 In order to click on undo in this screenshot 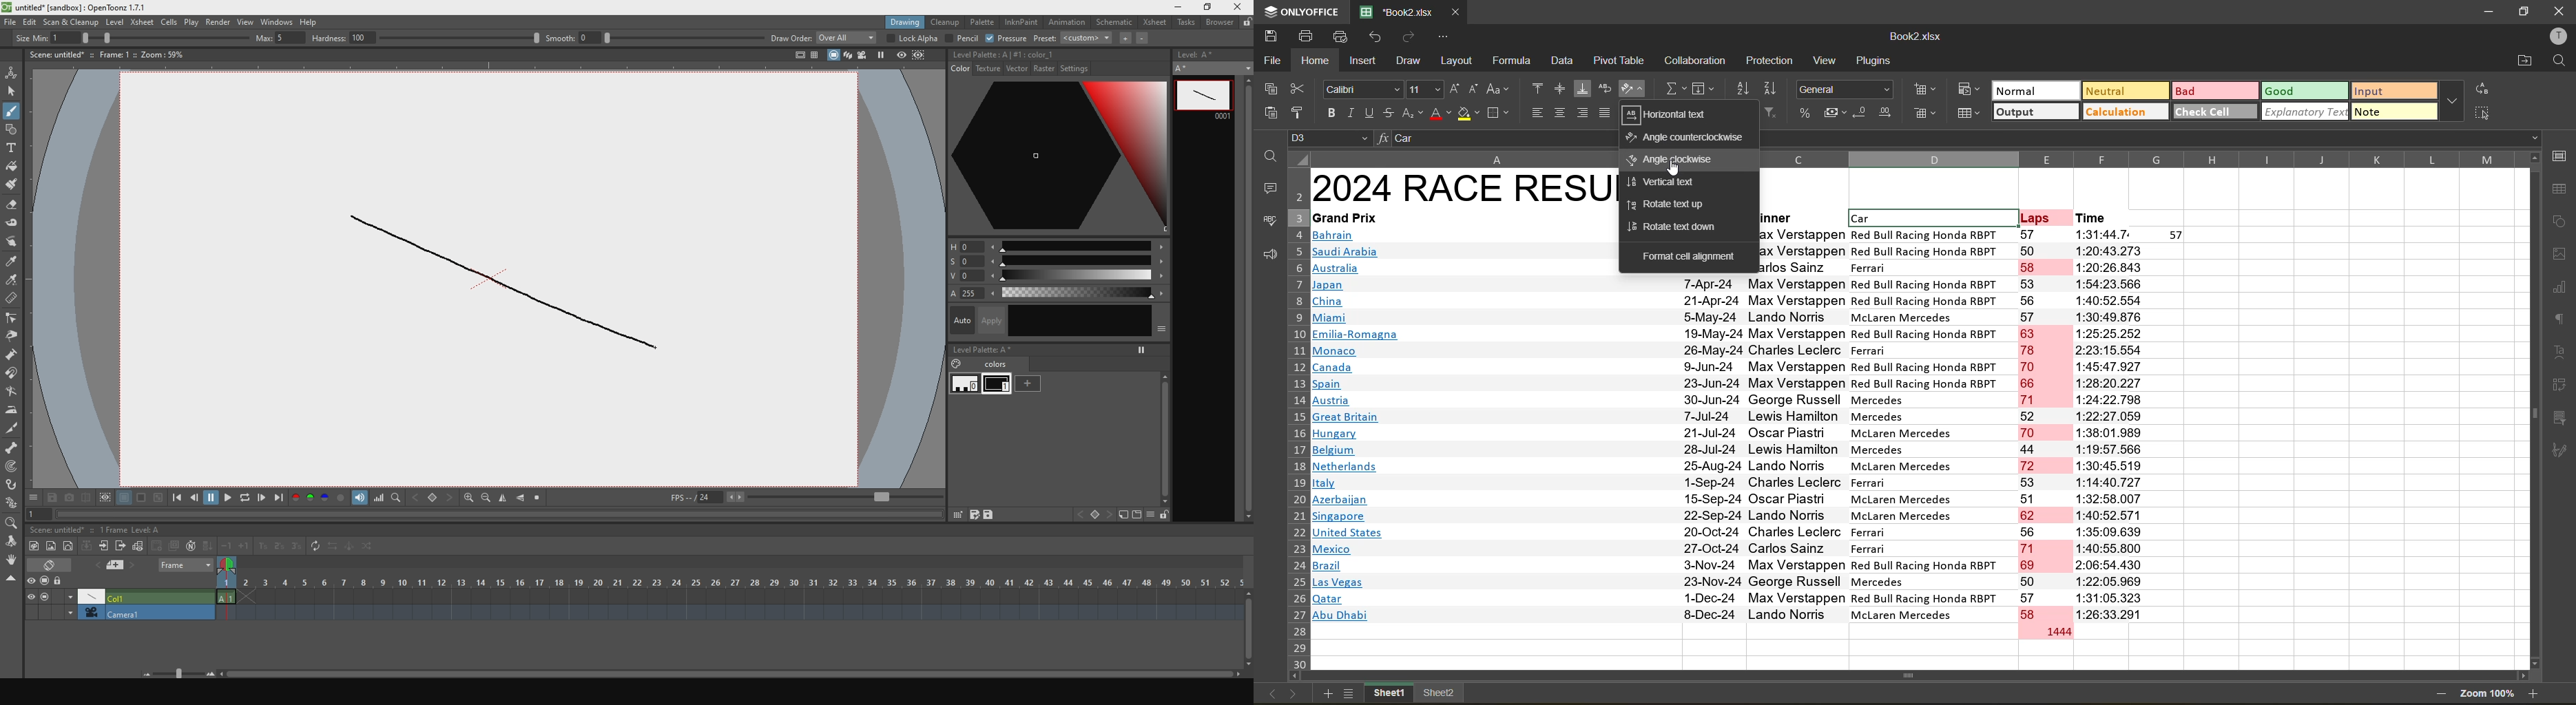, I will do `click(1377, 36)`.